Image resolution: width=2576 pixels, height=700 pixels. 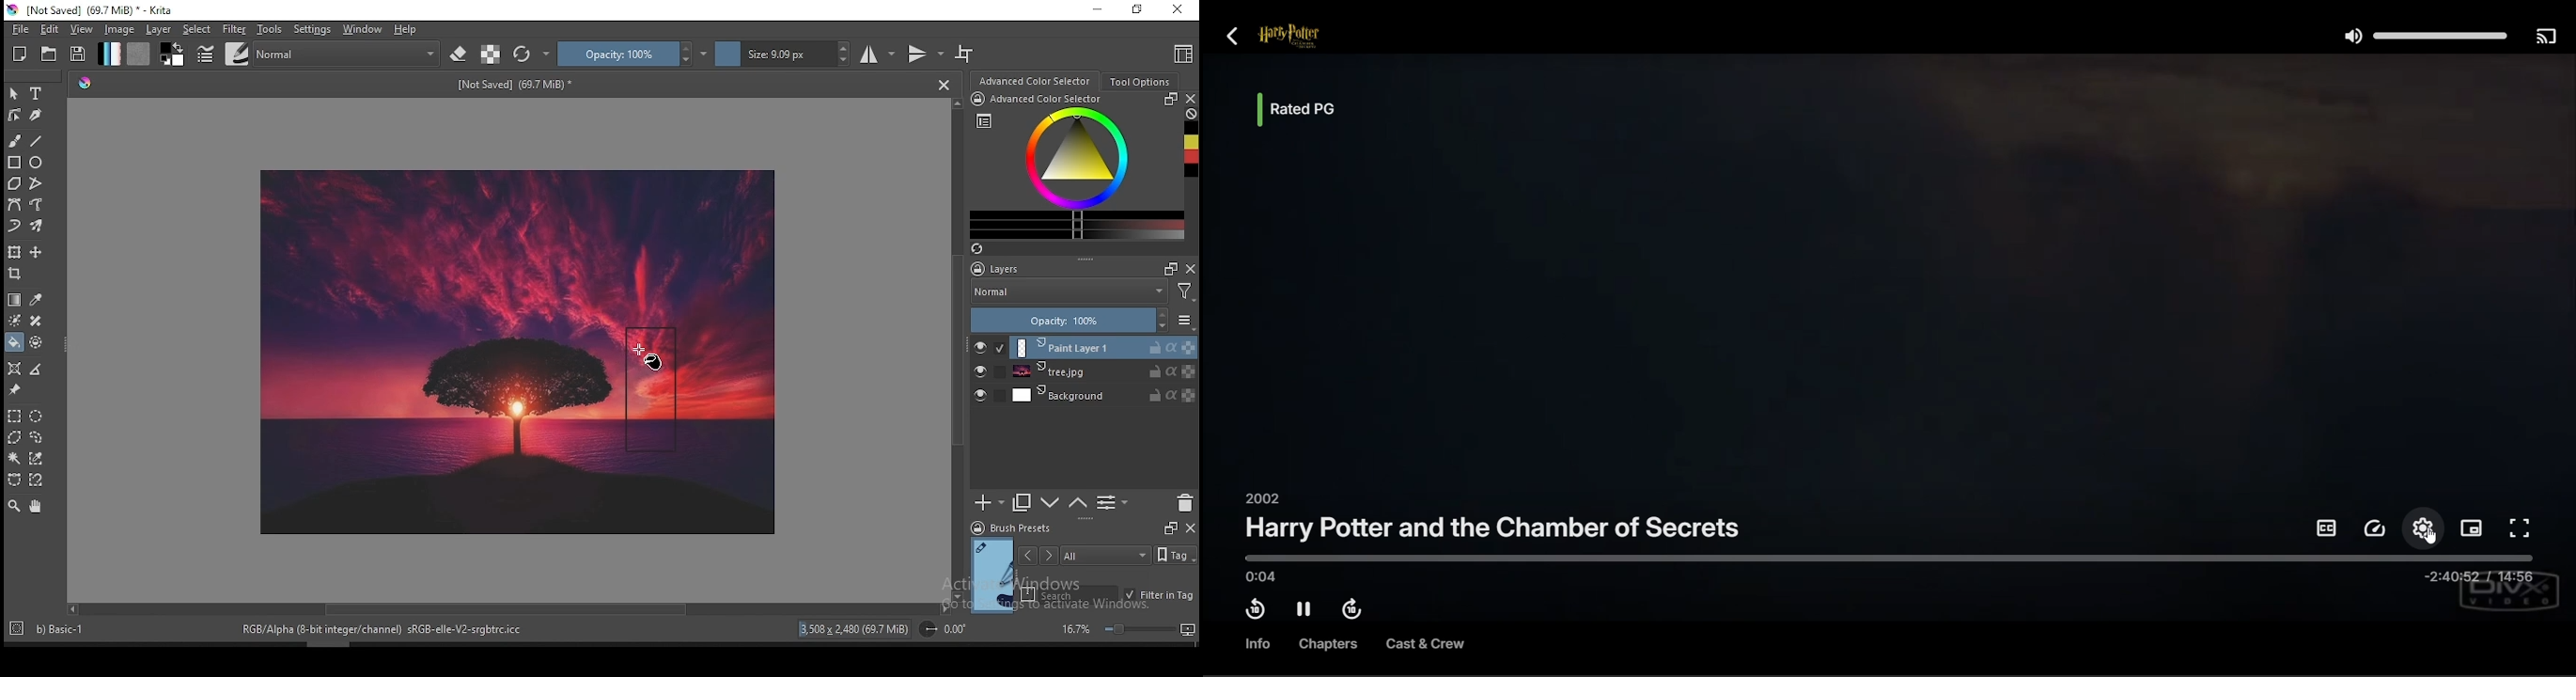 I want to click on choose workspace, so click(x=1181, y=55).